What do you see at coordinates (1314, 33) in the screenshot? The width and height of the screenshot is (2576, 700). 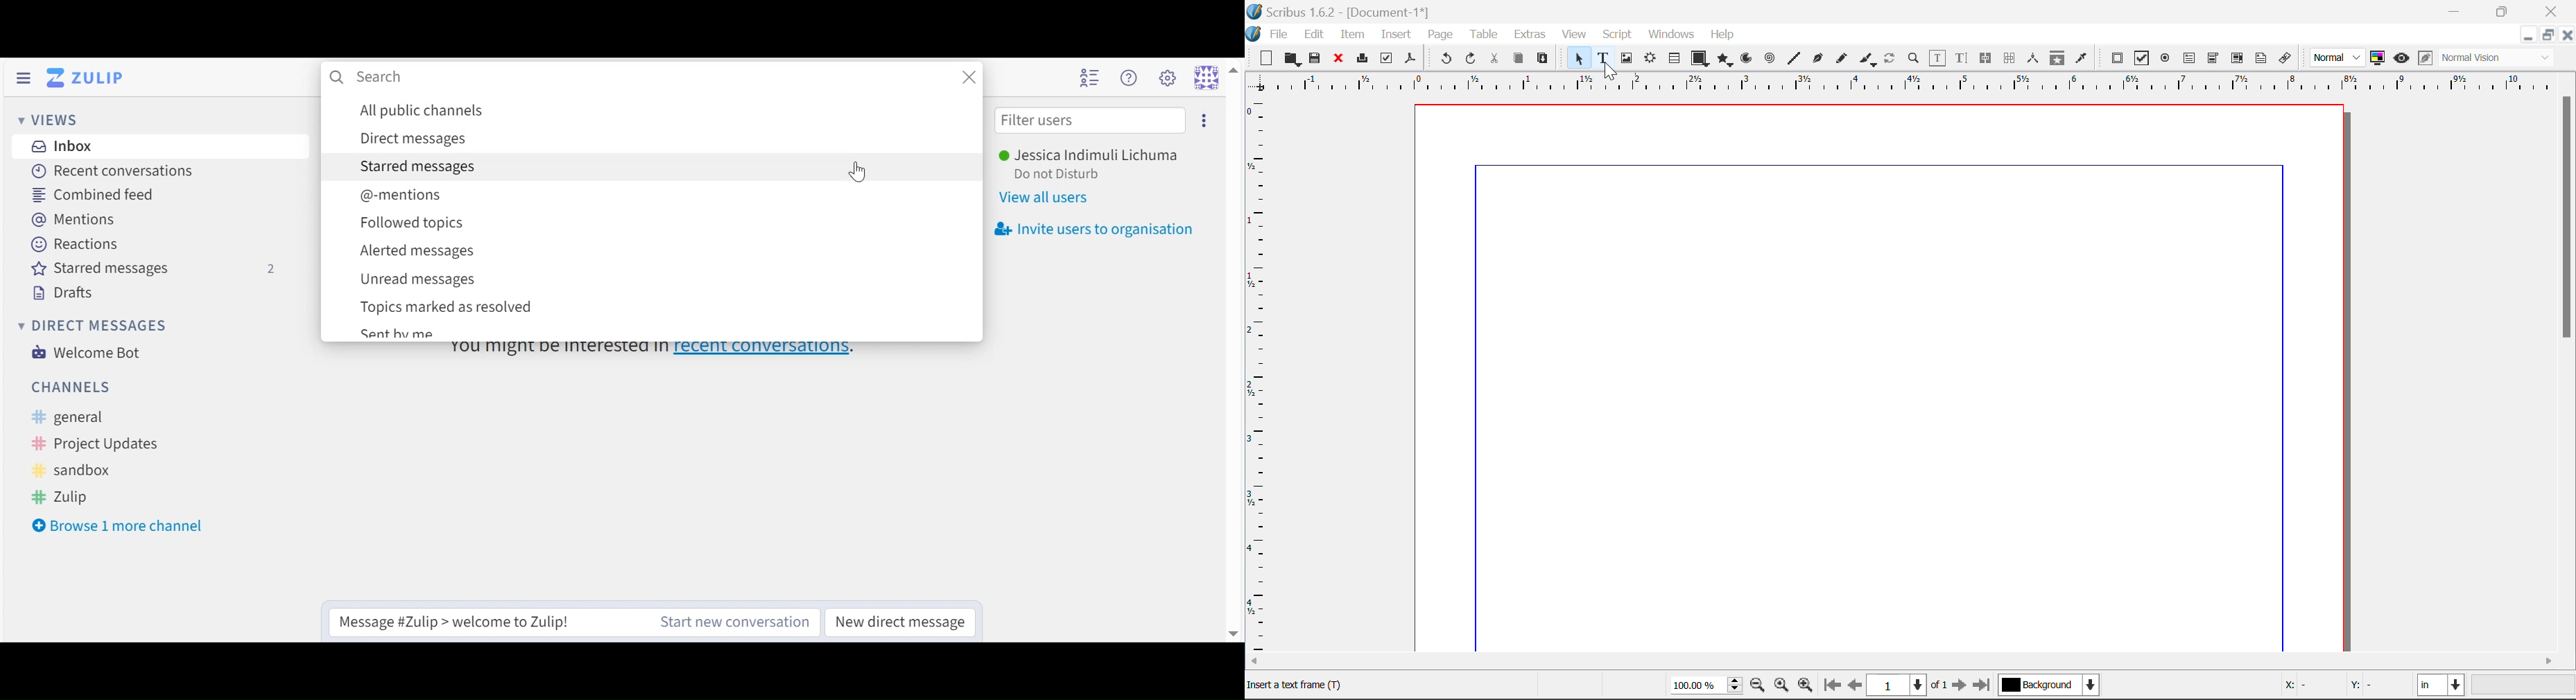 I see `Edit` at bounding box center [1314, 33].